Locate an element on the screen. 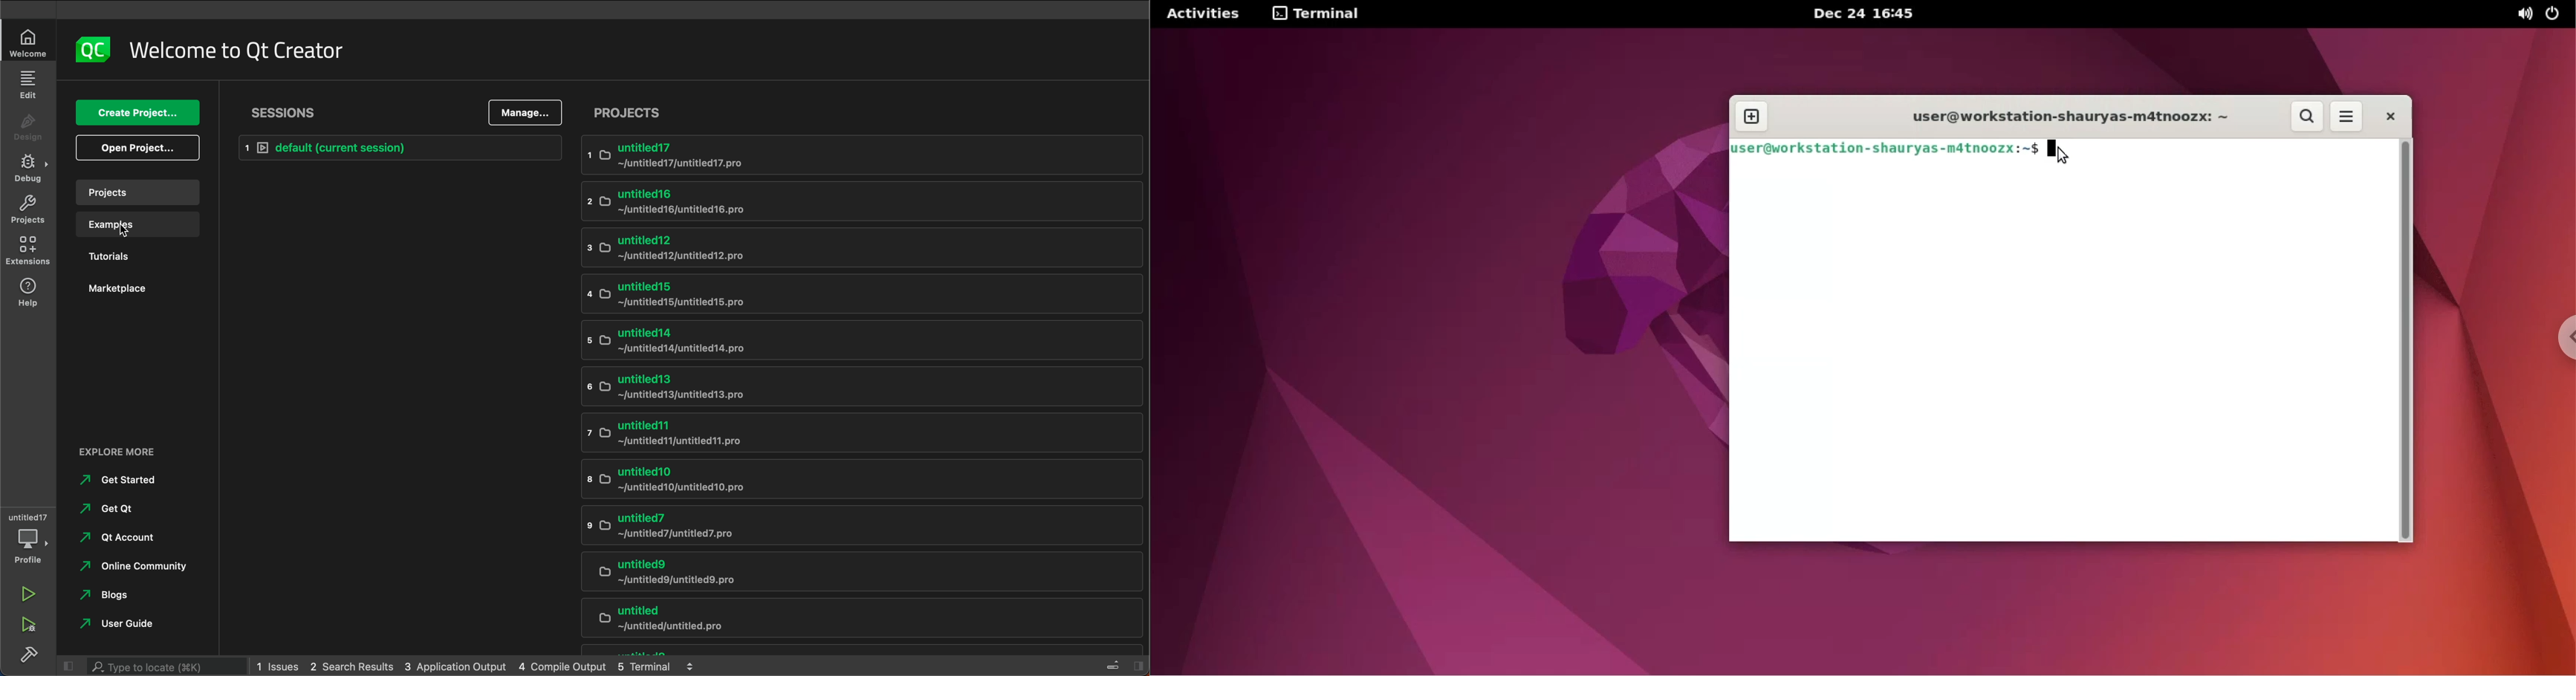 The image size is (2576, 700). market place is located at coordinates (137, 289).